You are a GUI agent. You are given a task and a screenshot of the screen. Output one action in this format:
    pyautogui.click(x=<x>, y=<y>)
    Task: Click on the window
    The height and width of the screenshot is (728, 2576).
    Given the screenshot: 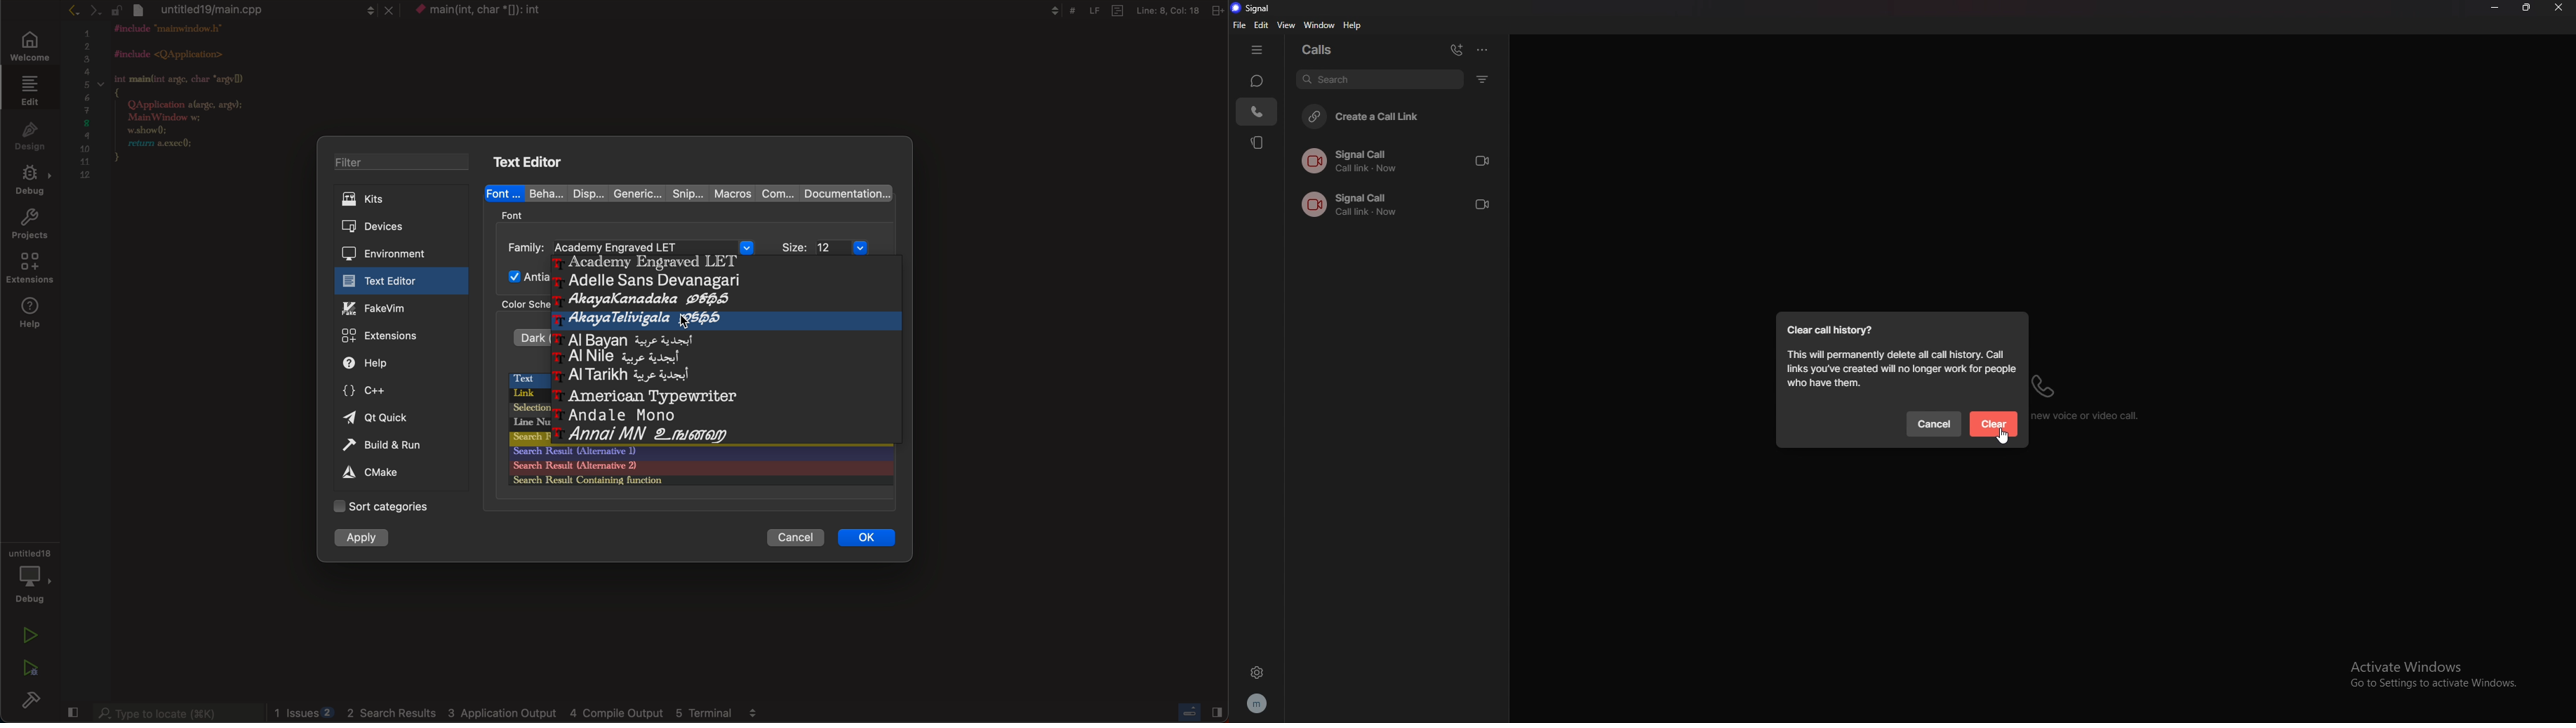 What is the action you would take?
    pyautogui.click(x=1320, y=26)
    